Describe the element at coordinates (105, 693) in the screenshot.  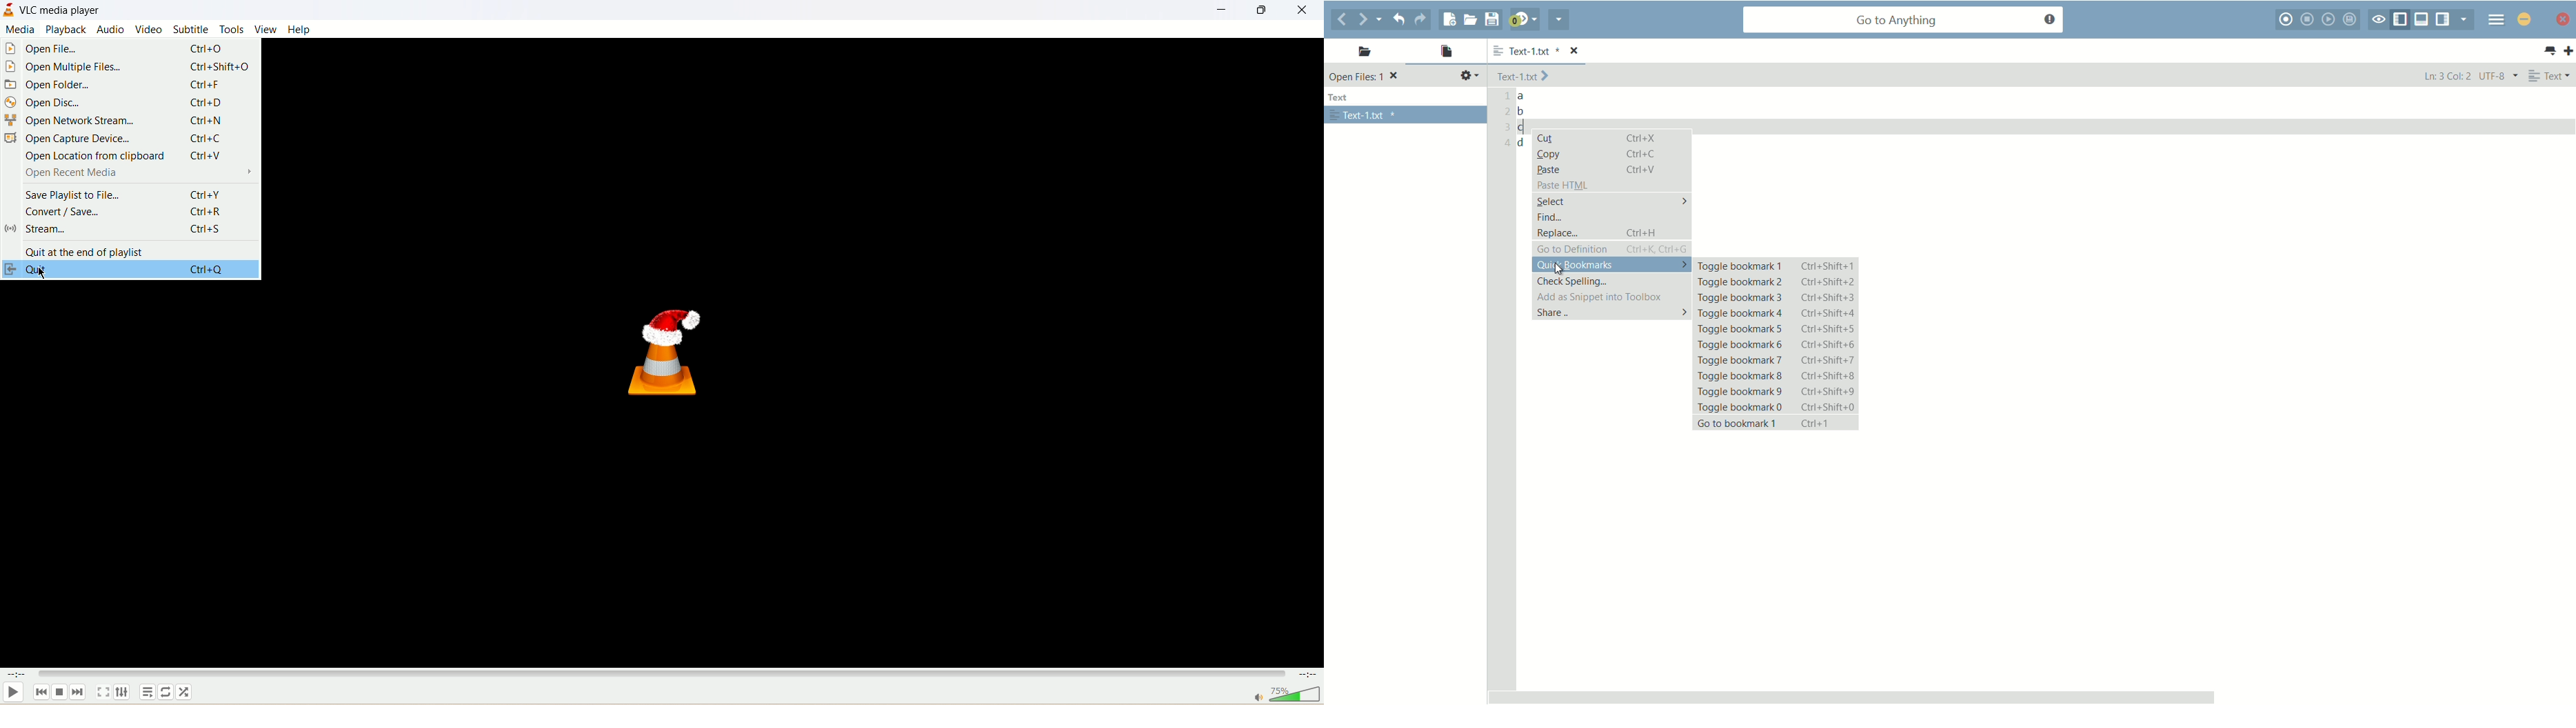
I see `toggle video fullscreen` at that location.